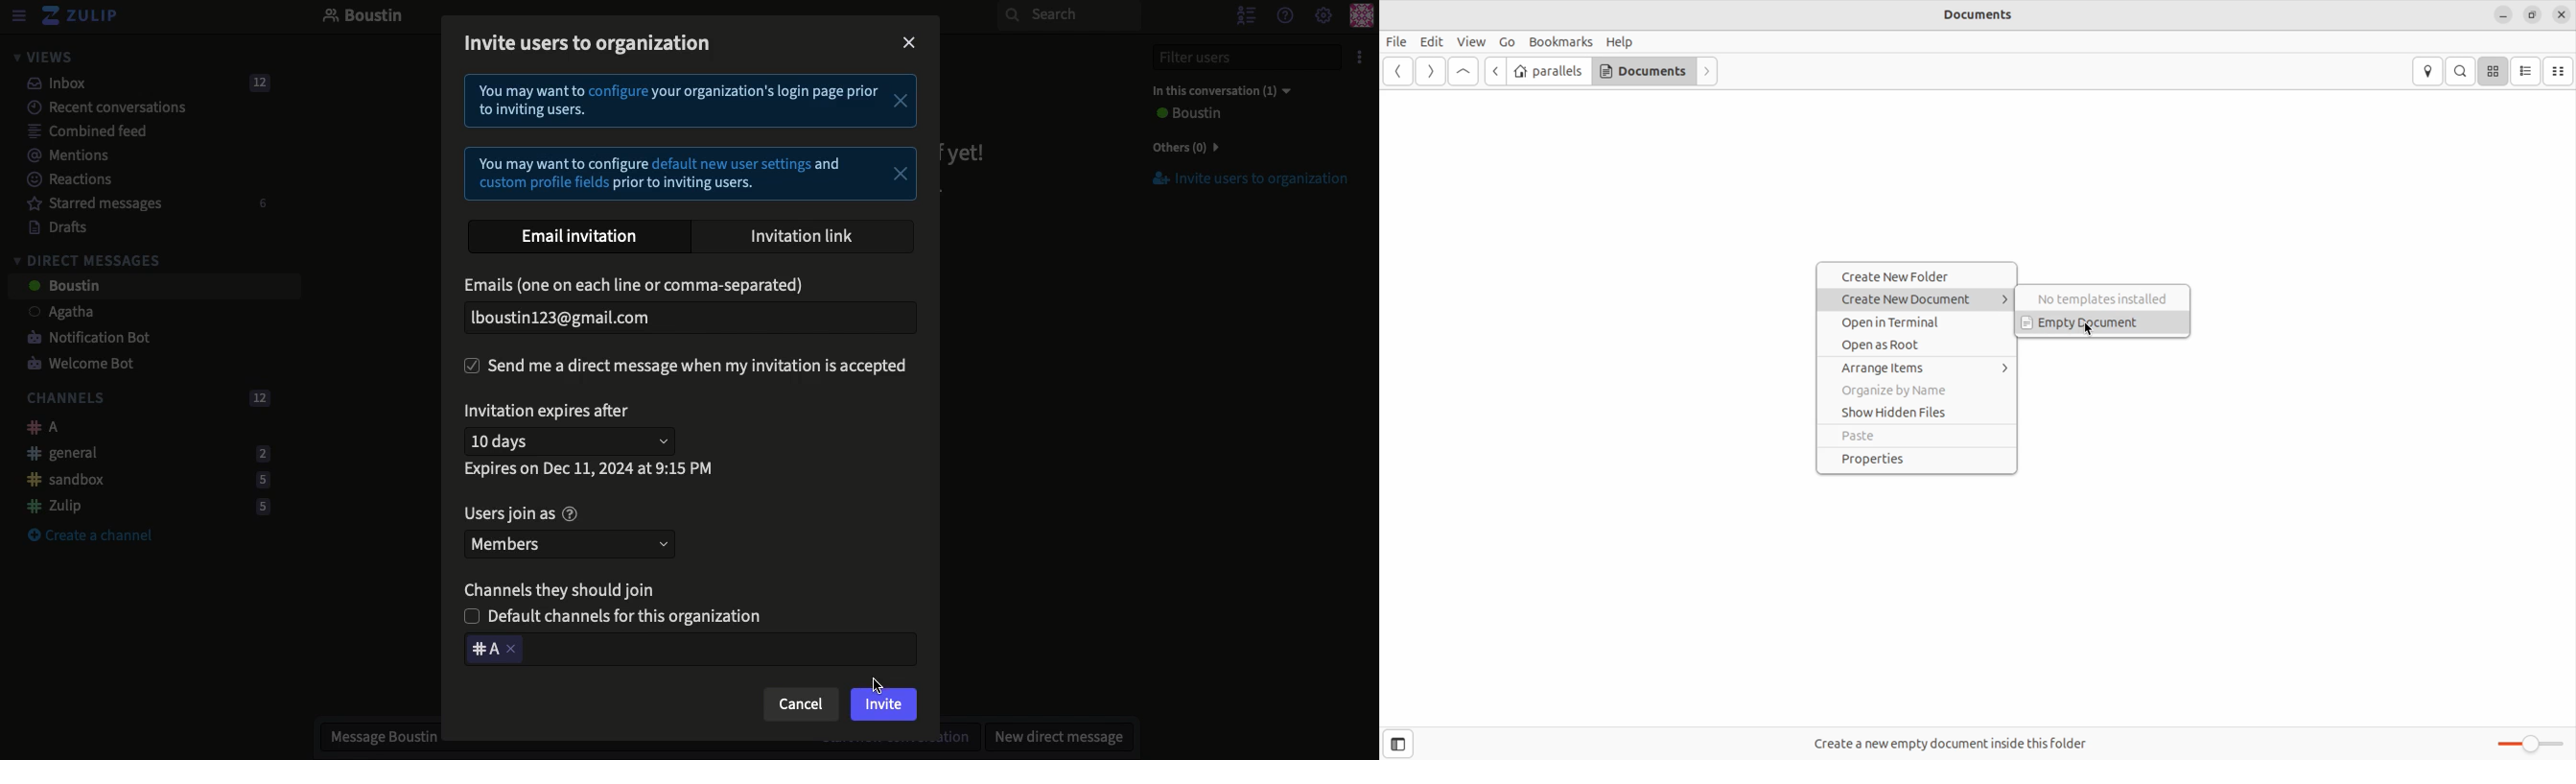 Image resolution: width=2576 pixels, height=784 pixels. What do you see at coordinates (876, 688) in the screenshot?
I see `cursor` at bounding box center [876, 688].